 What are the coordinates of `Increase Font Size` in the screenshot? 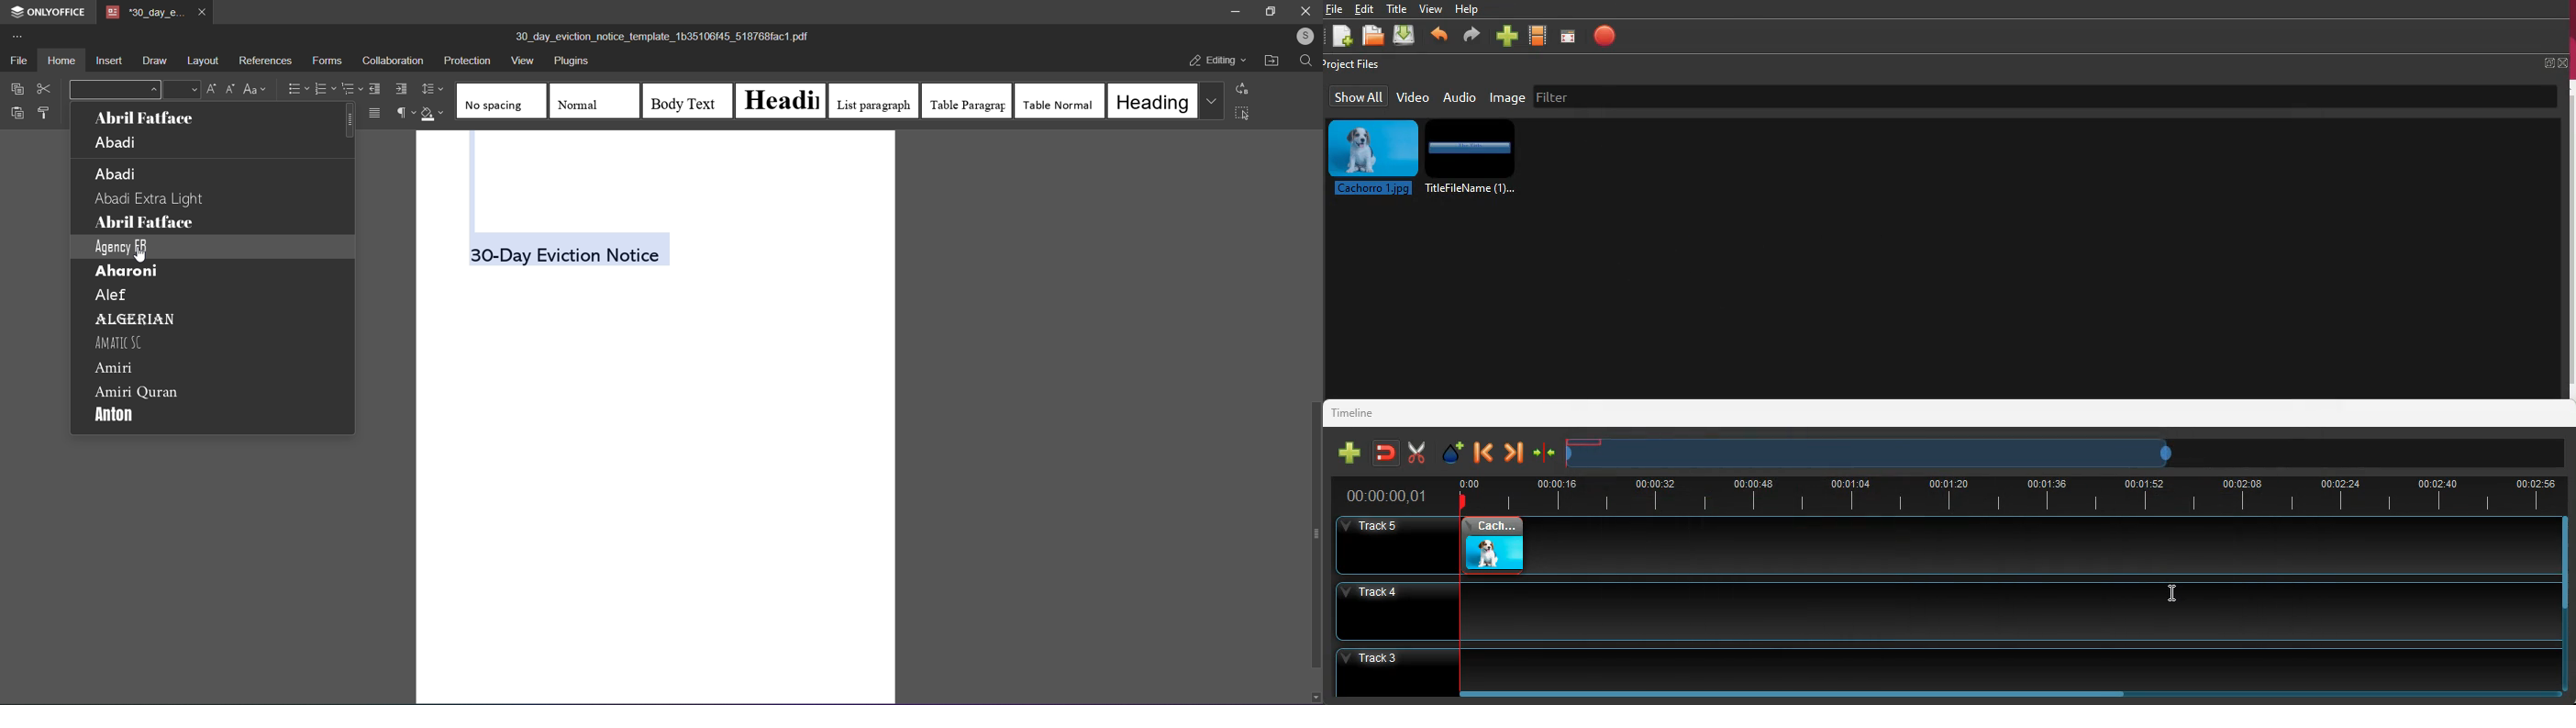 It's located at (211, 88).